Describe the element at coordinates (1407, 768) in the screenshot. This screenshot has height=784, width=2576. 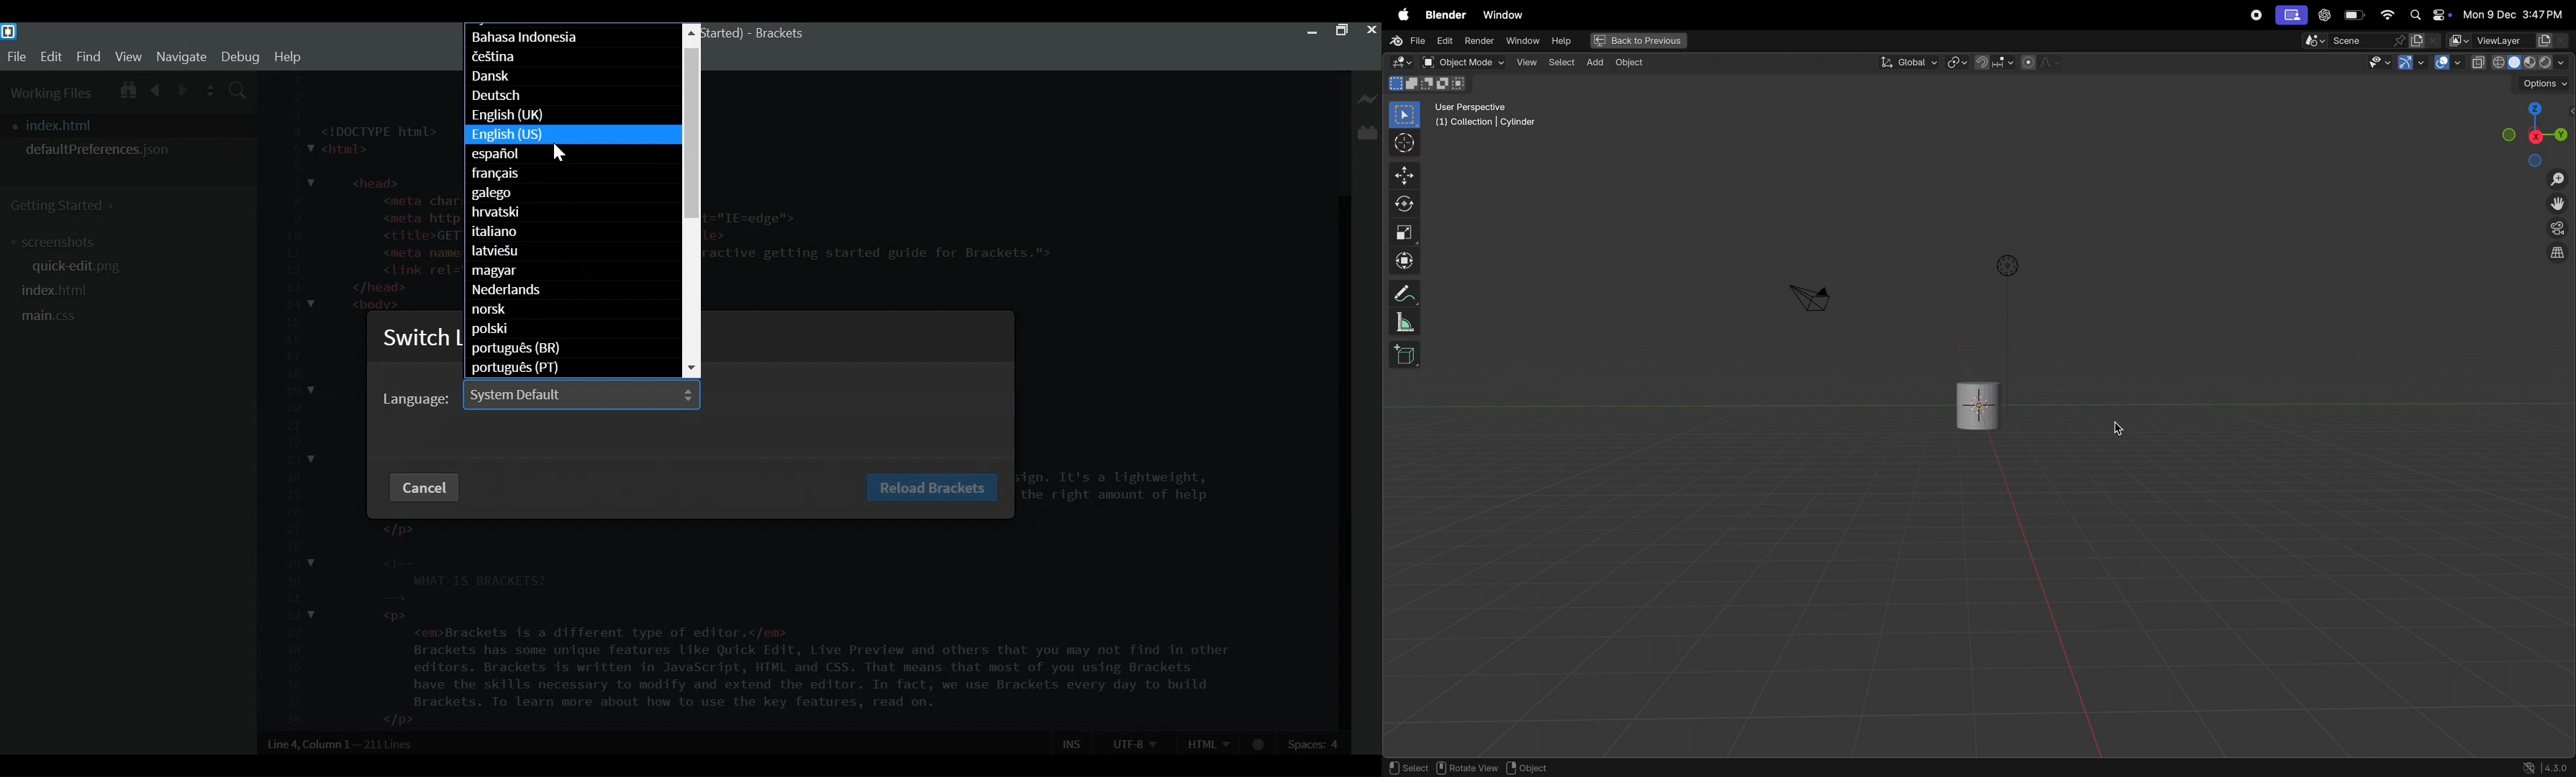
I see `select` at that location.